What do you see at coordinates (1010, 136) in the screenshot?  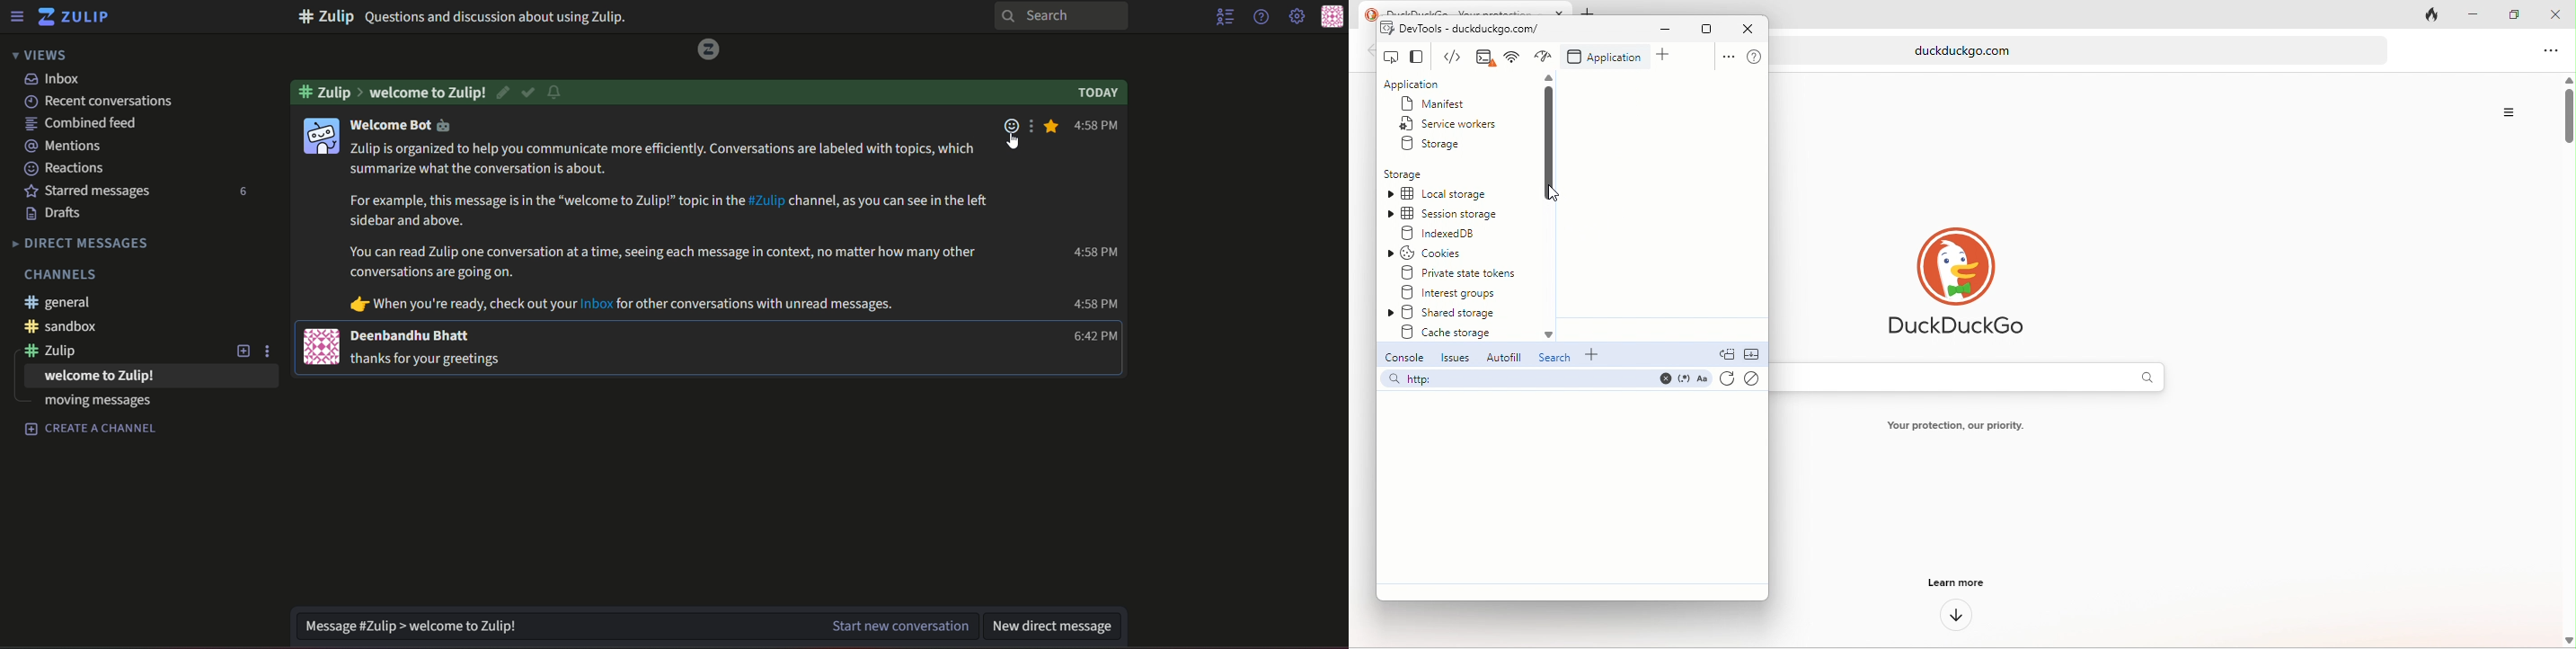 I see `emojis` at bounding box center [1010, 136].